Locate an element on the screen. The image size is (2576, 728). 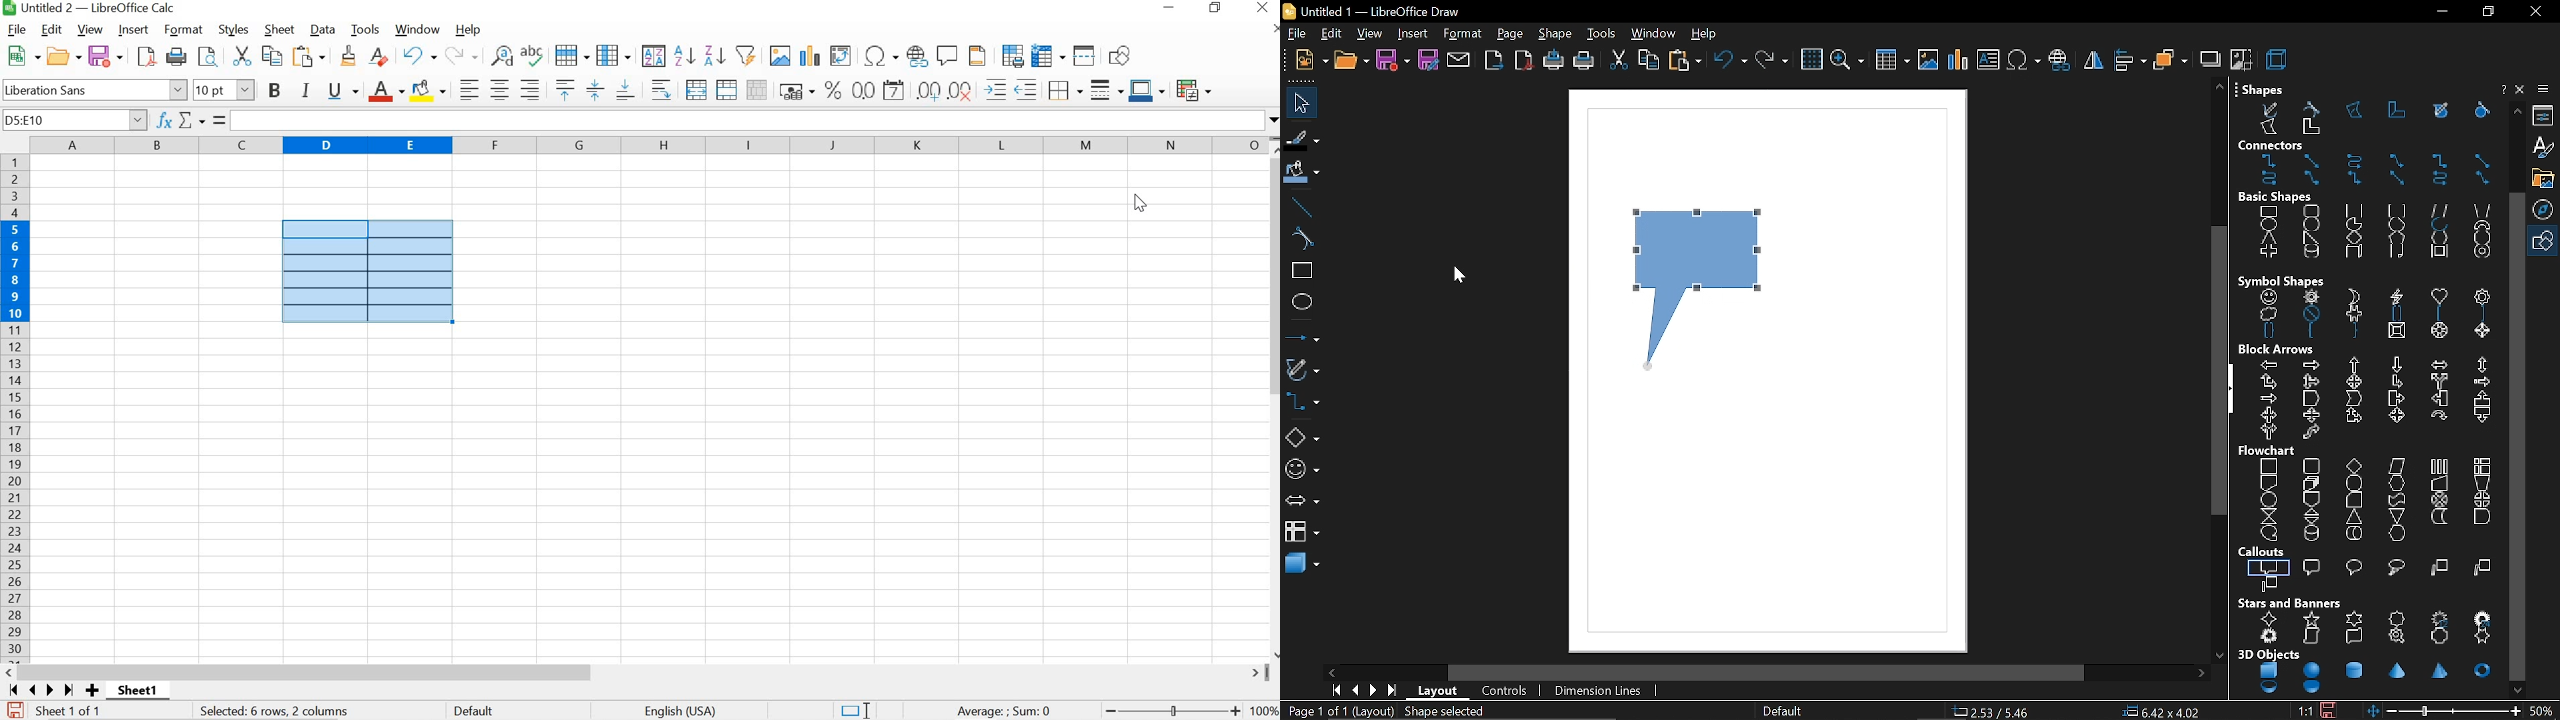
sort is located at coordinates (2310, 516).